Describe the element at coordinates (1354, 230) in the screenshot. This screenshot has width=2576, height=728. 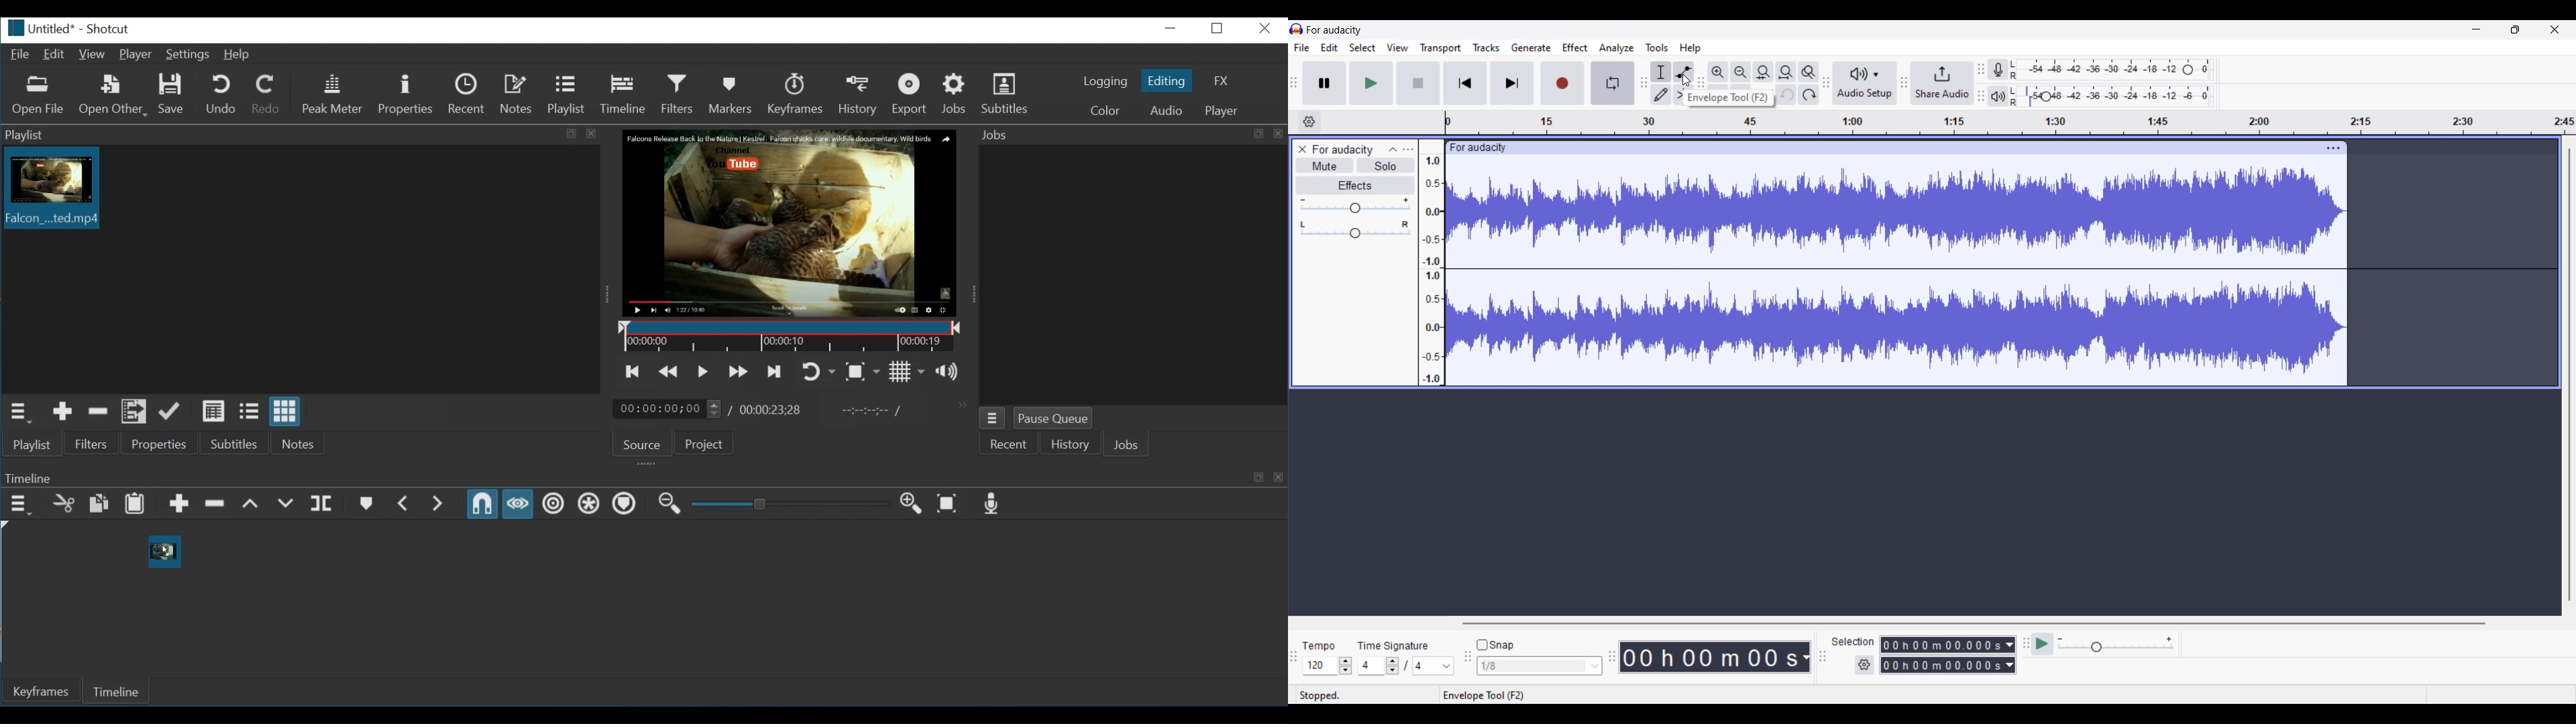
I see `Pan slider` at that location.